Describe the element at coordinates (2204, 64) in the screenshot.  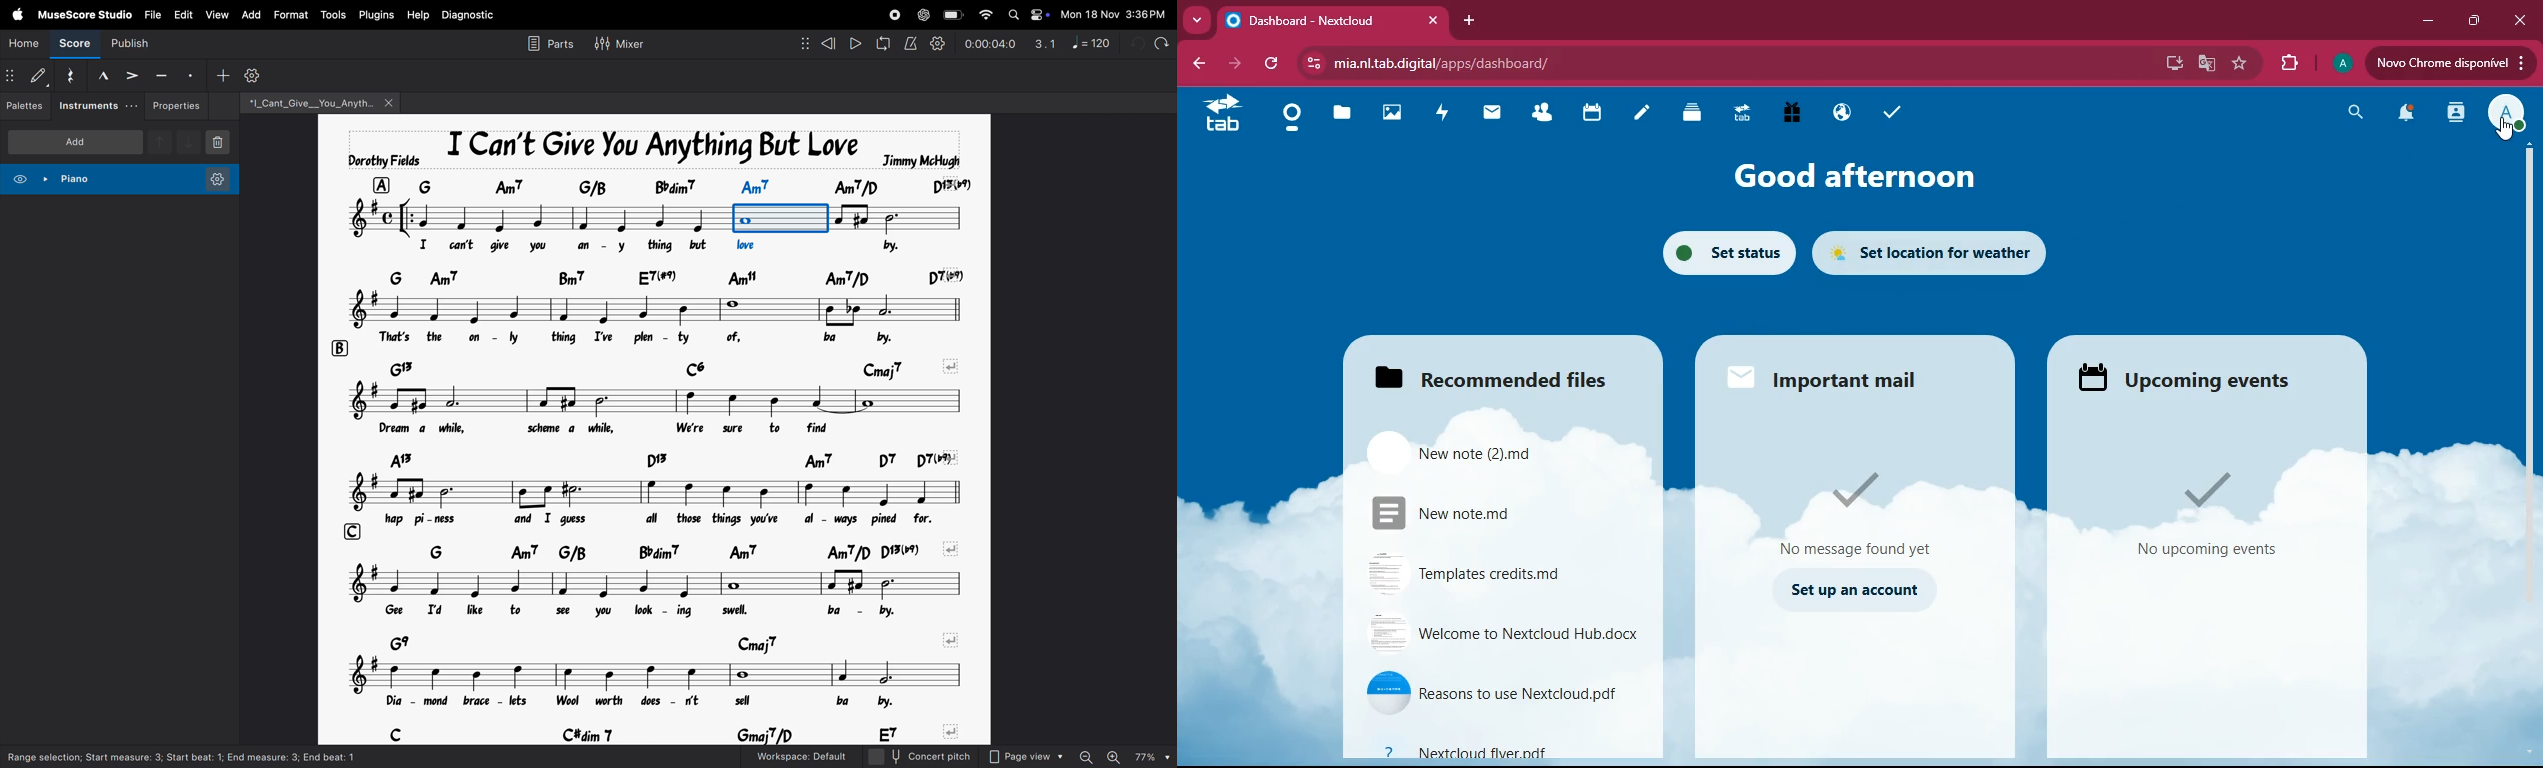
I see `google translate` at that location.